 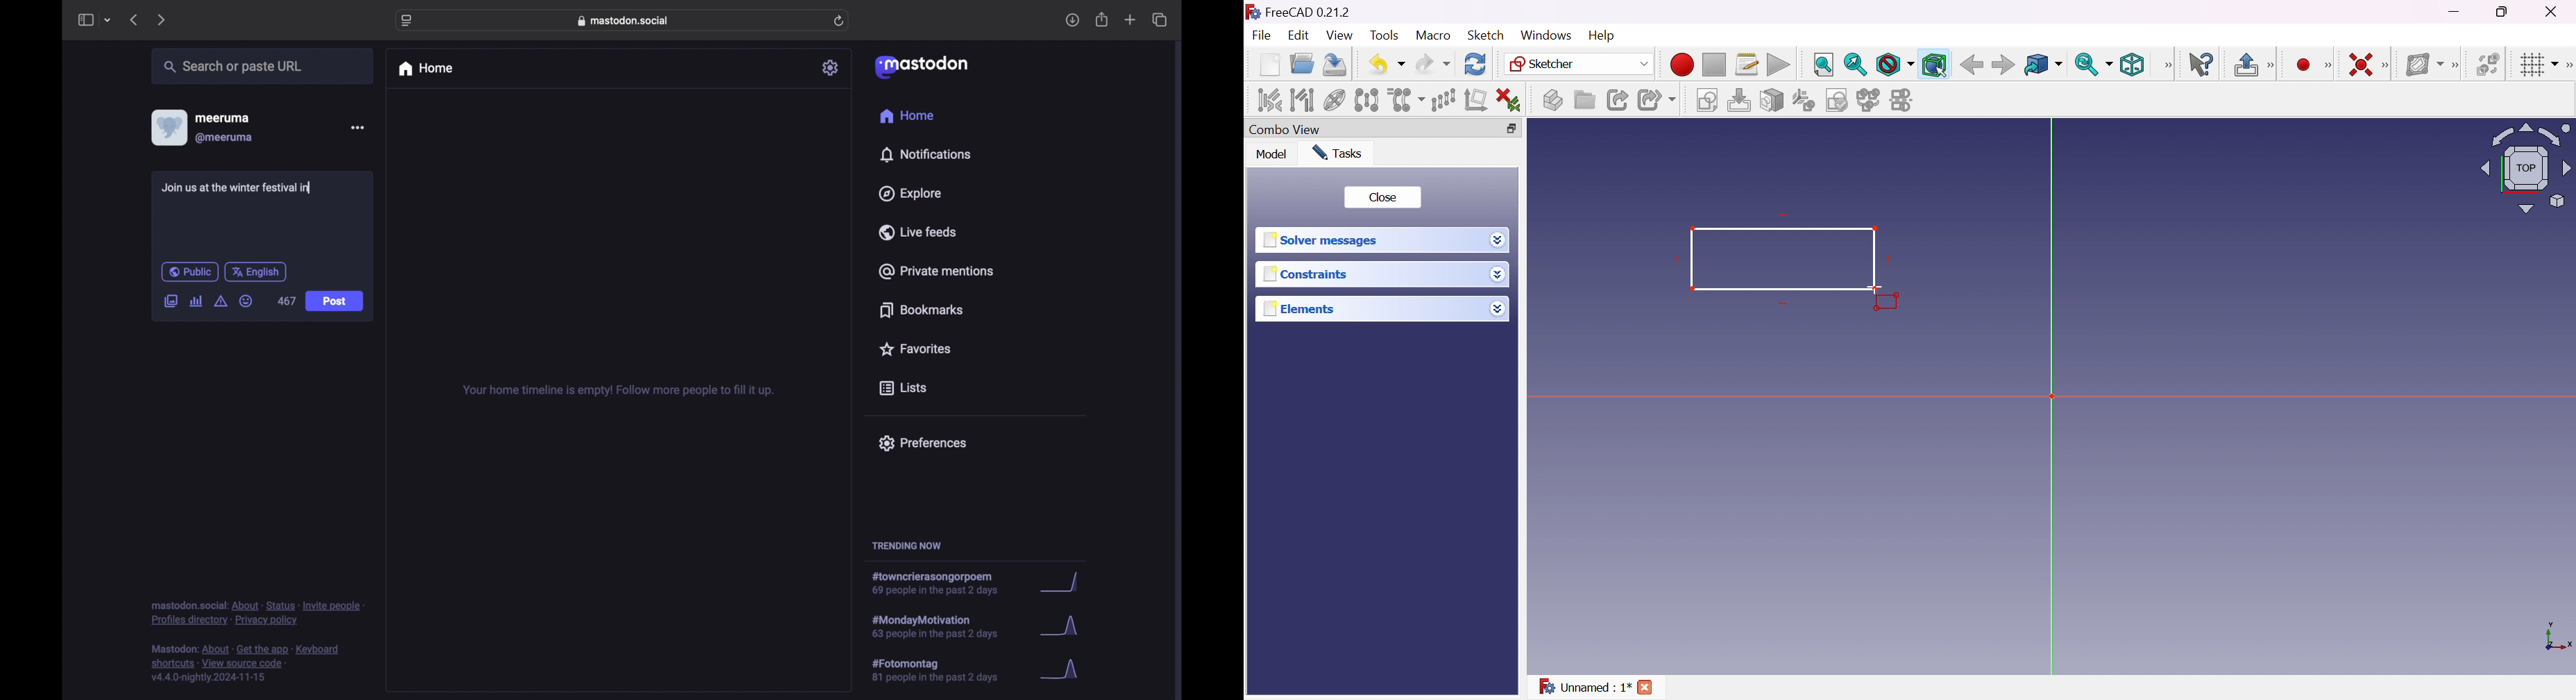 What do you see at coordinates (108, 21) in the screenshot?
I see `tab group picker` at bounding box center [108, 21].